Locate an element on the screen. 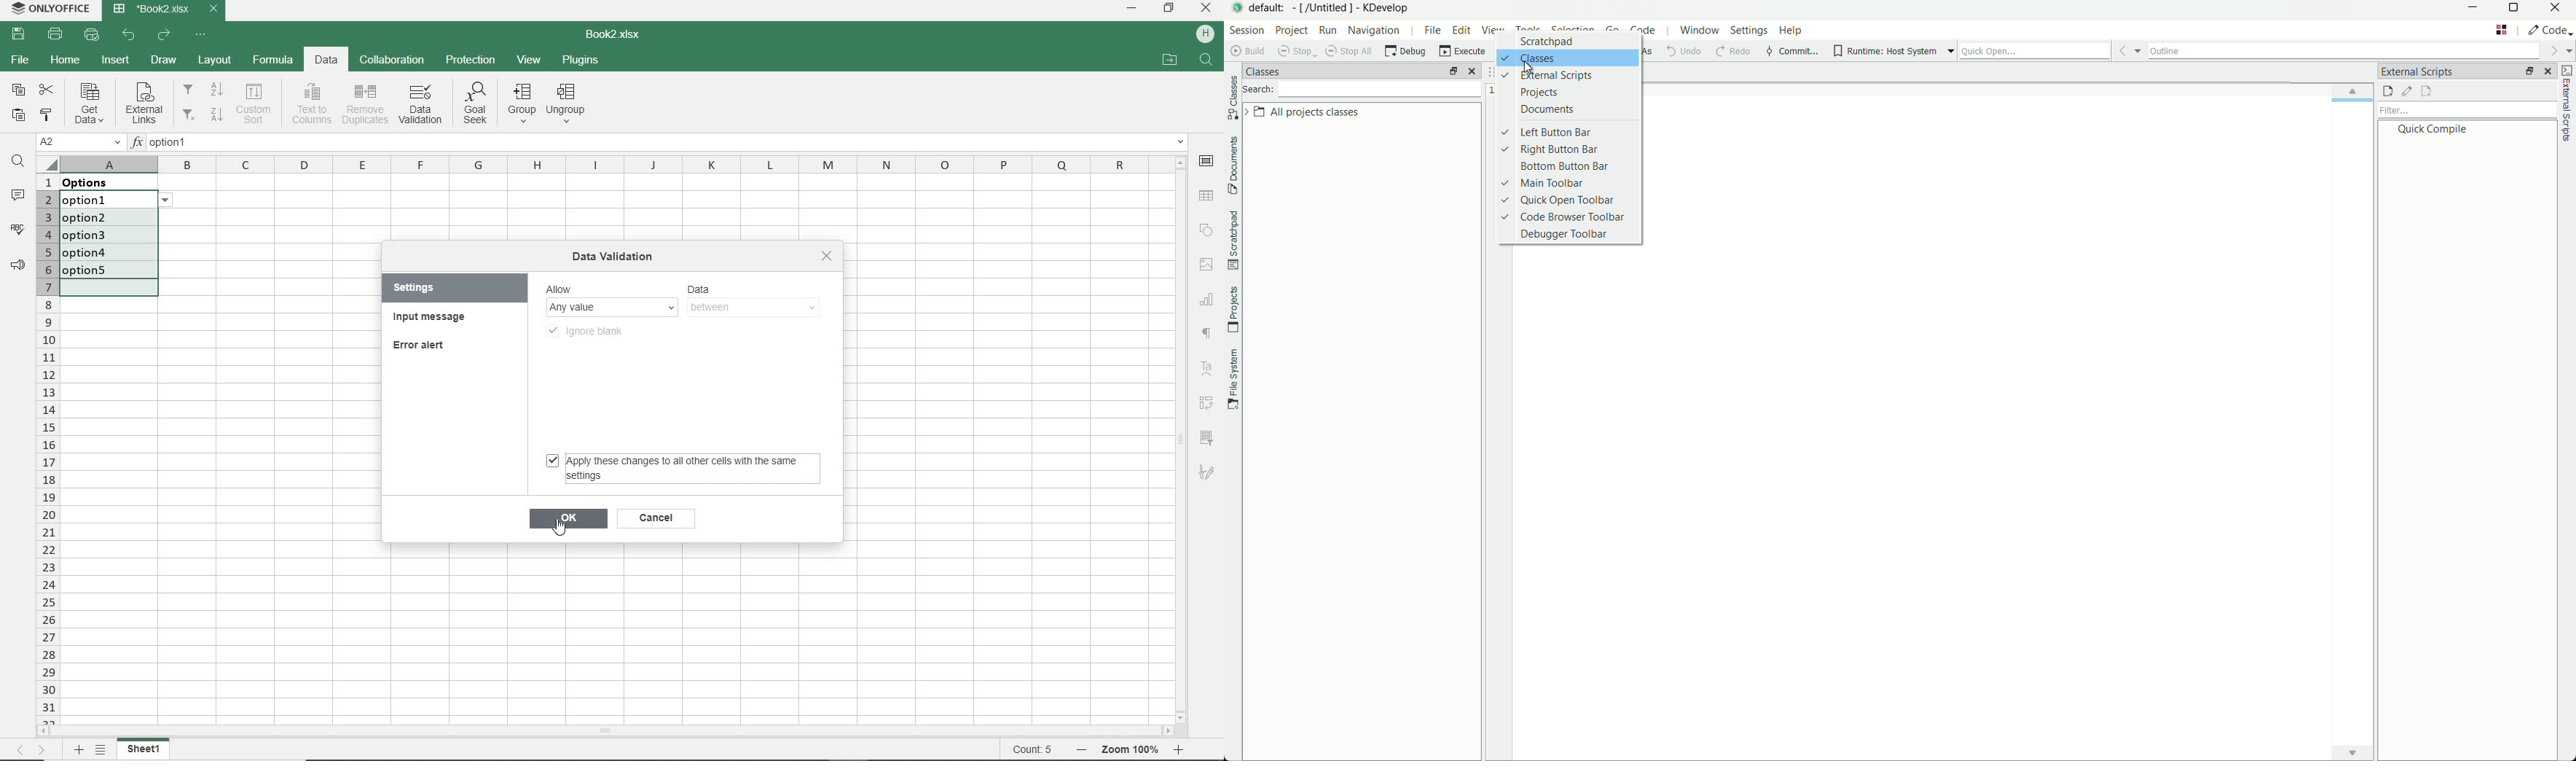 This screenshot has height=784, width=2576. DATA is located at coordinates (756, 287).